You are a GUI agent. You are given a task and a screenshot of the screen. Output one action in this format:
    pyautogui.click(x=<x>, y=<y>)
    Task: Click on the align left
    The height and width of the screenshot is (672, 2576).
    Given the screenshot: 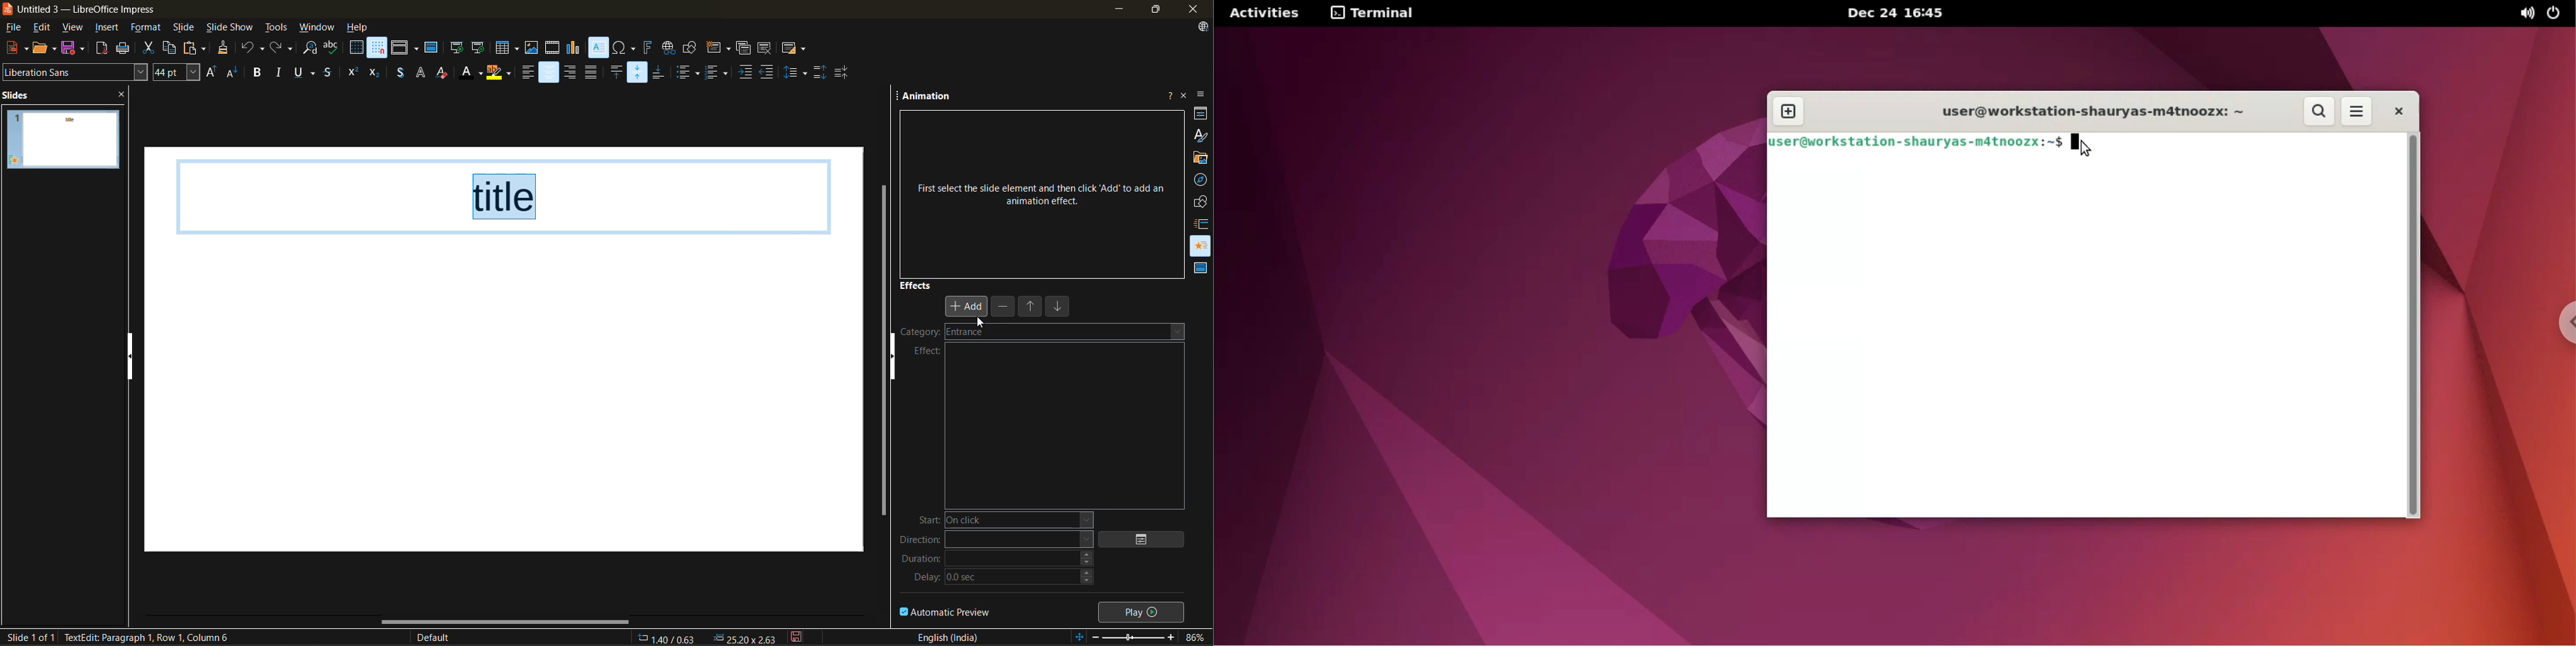 What is the action you would take?
    pyautogui.click(x=526, y=75)
    